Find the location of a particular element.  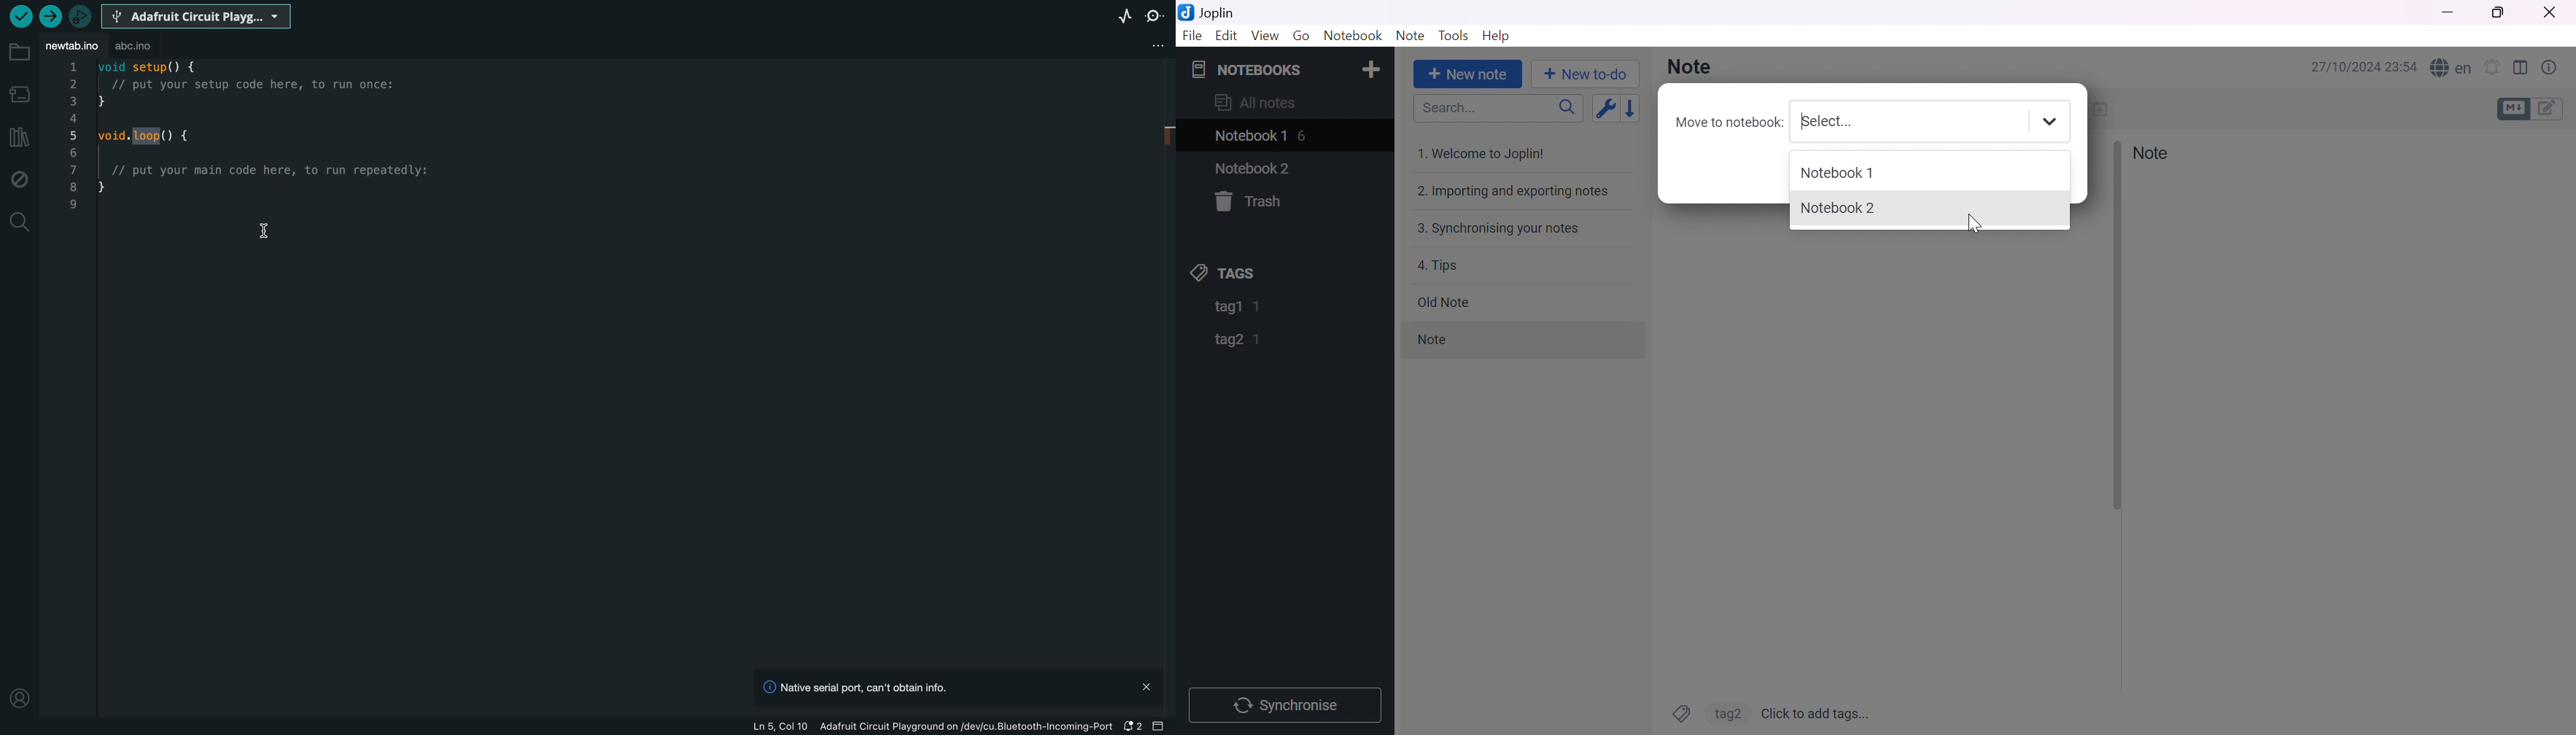

Set alarm is located at coordinates (2491, 66).